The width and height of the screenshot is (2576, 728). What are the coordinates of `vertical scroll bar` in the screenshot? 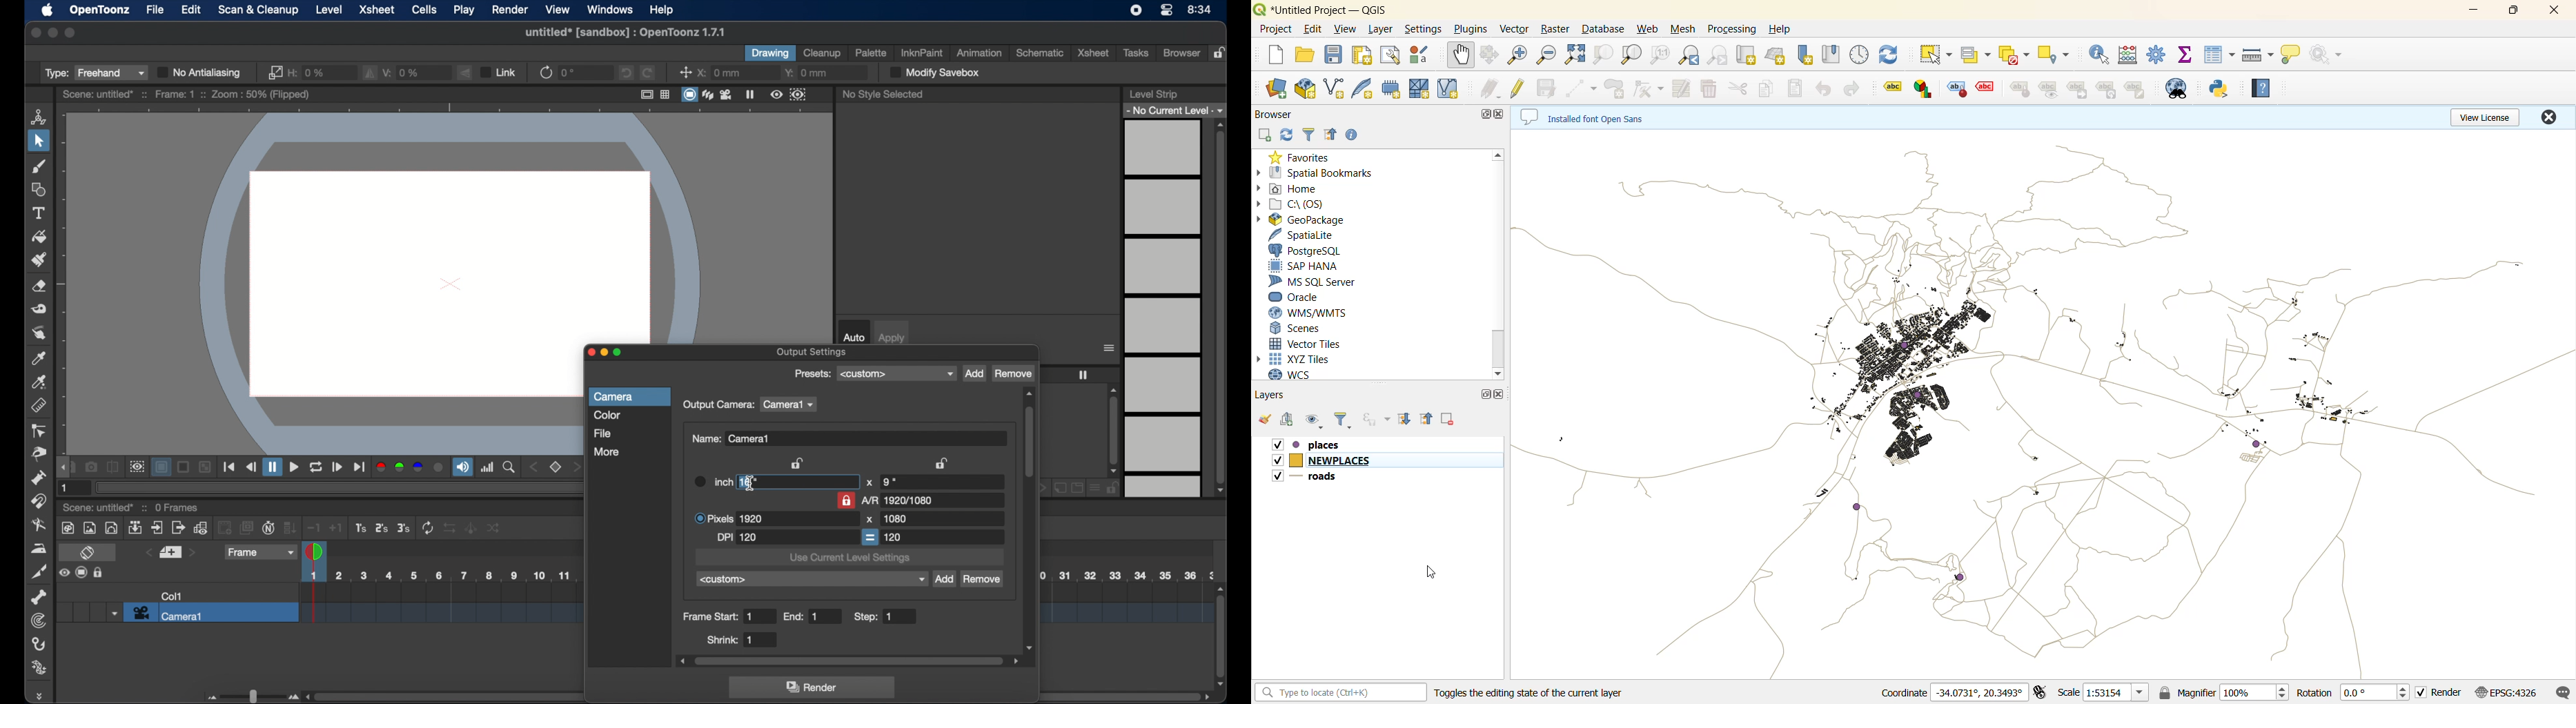 It's located at (1500, 265).